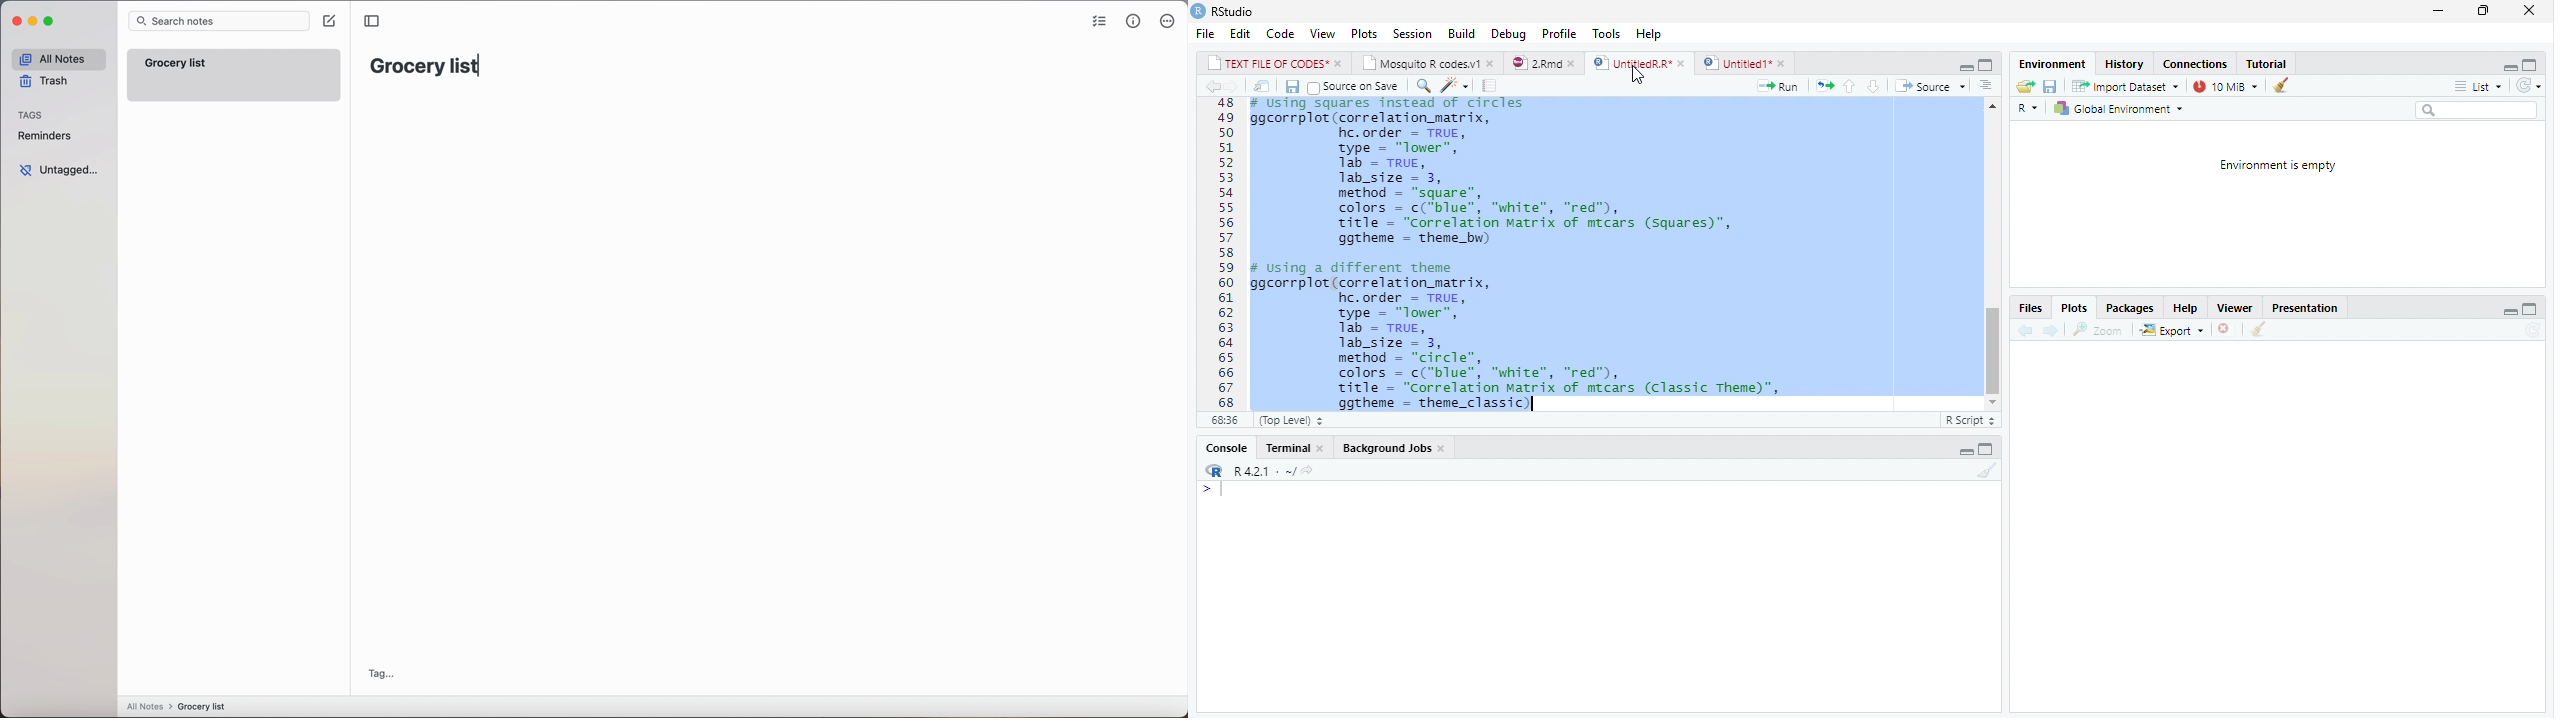 The height and width of the screenshot is (728, 2576). I want to click on Tools, so click(1605, 32).